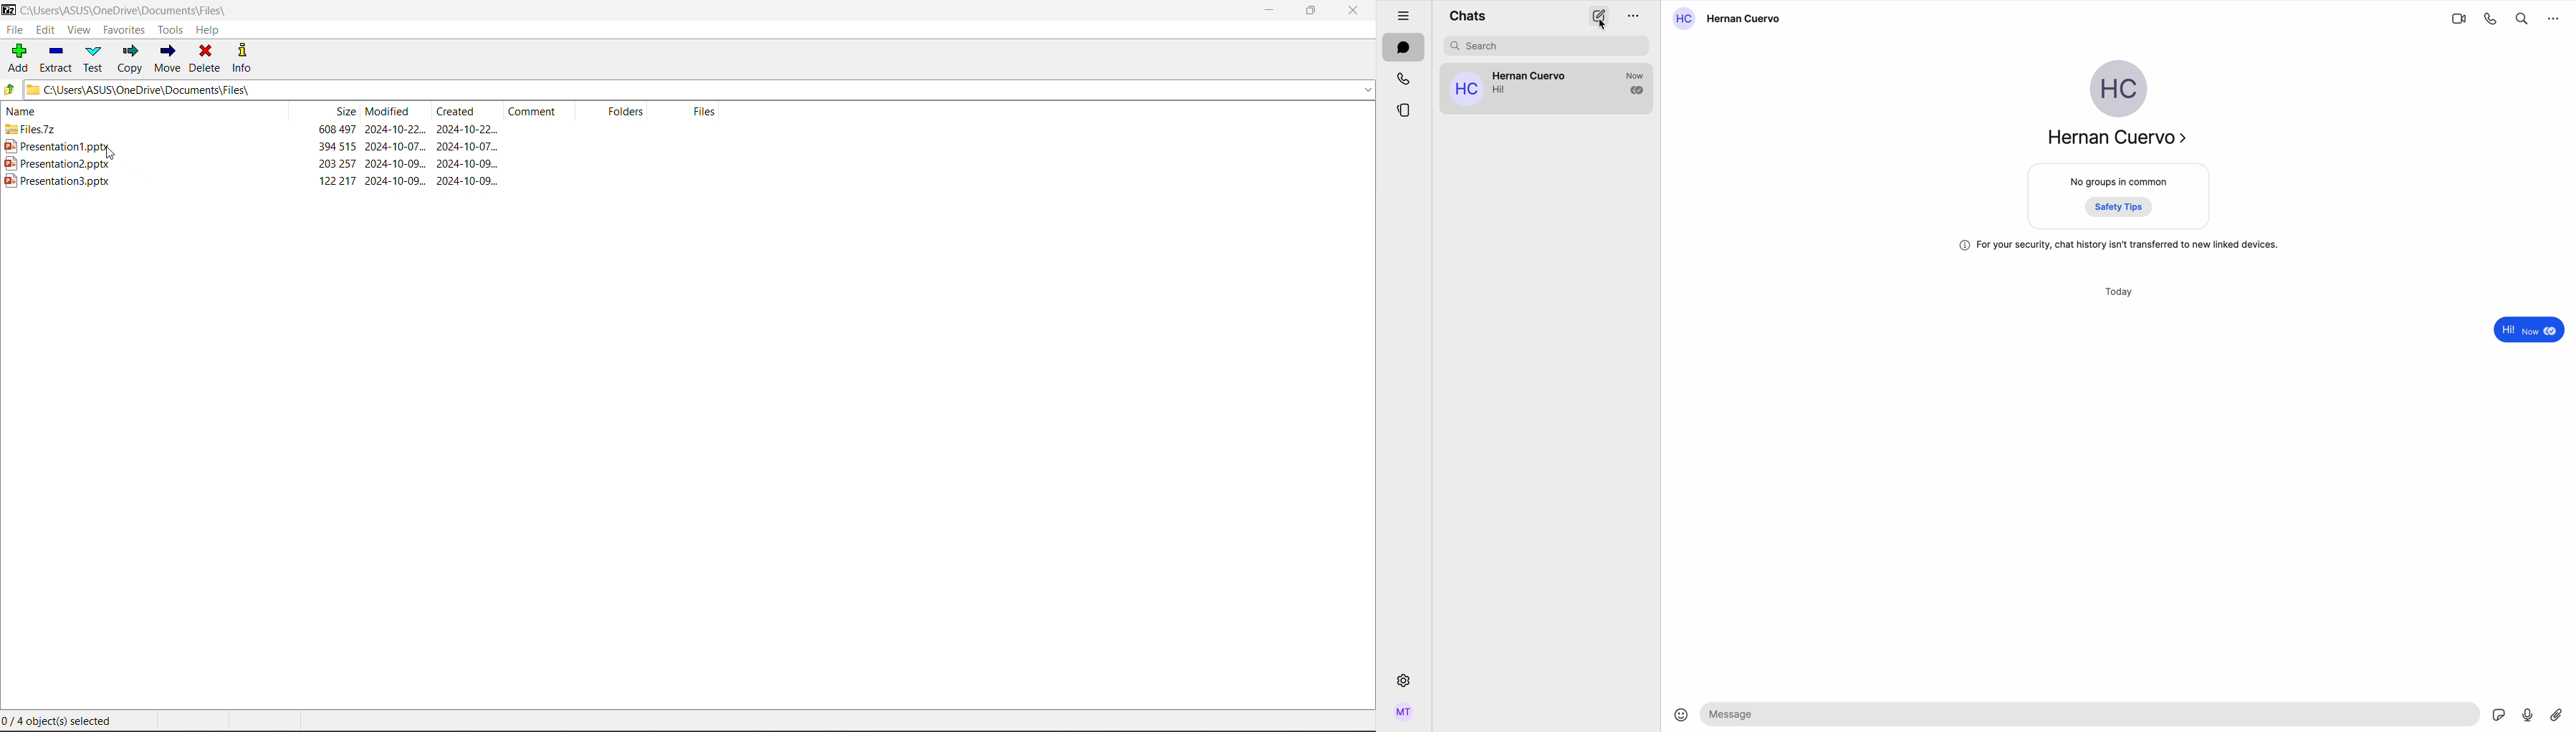  I want to click on chats, so click(1467, 15).